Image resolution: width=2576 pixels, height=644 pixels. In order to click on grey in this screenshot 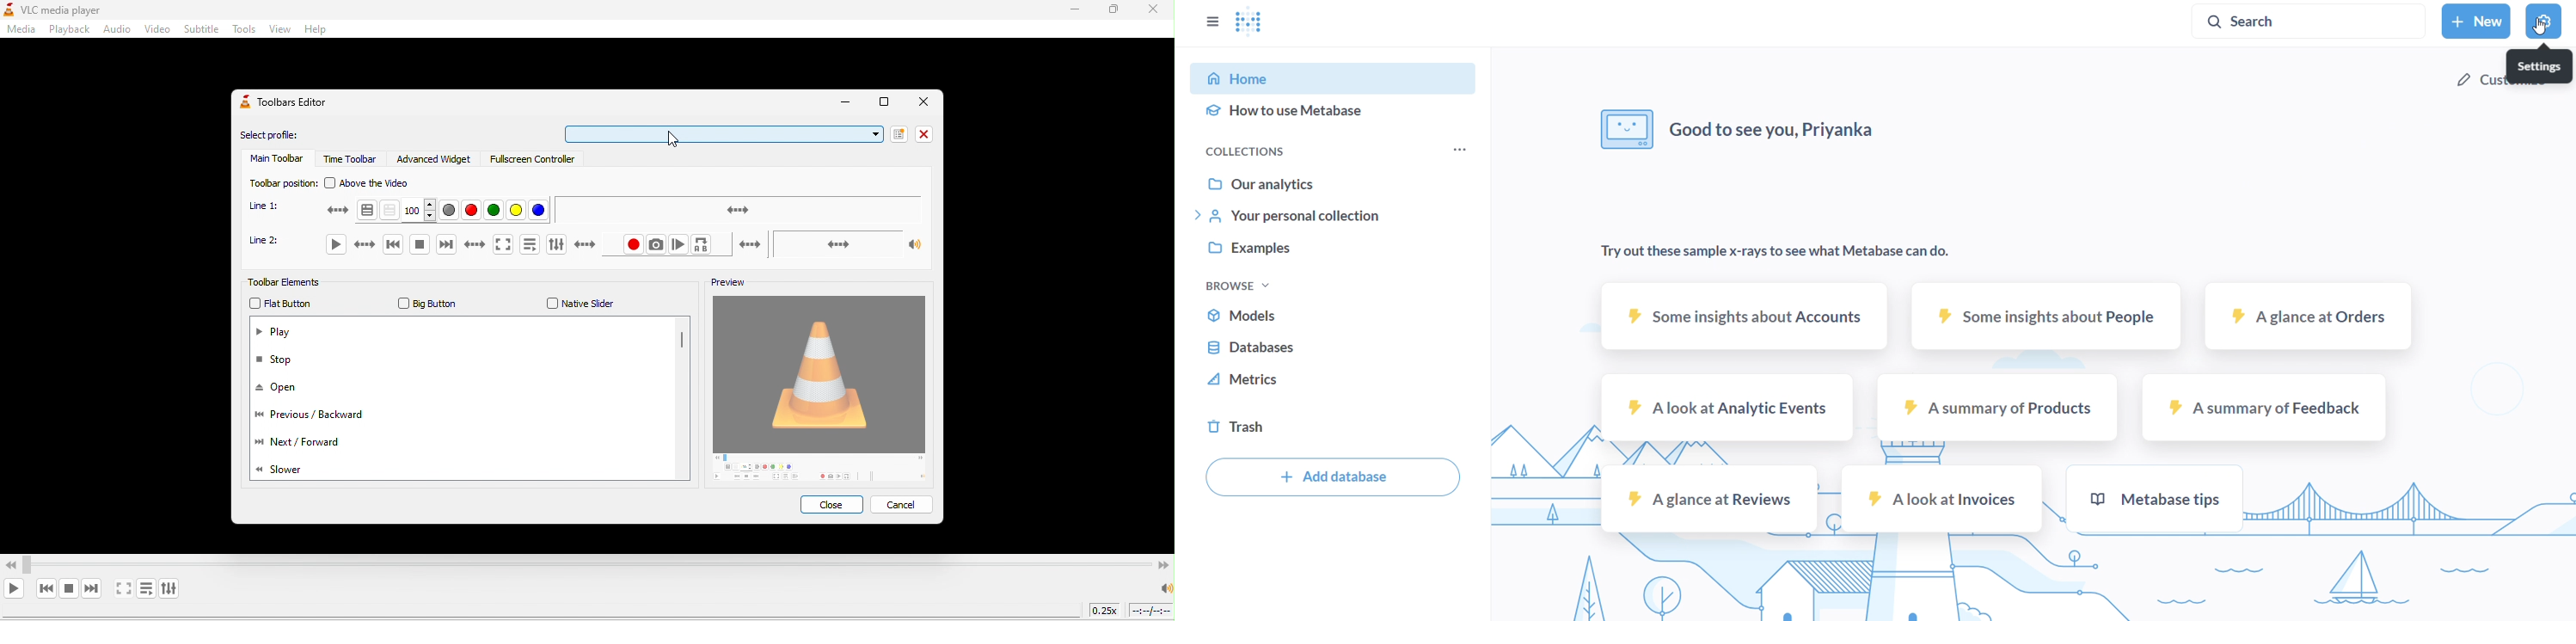, I will do `click(448, 211)`.